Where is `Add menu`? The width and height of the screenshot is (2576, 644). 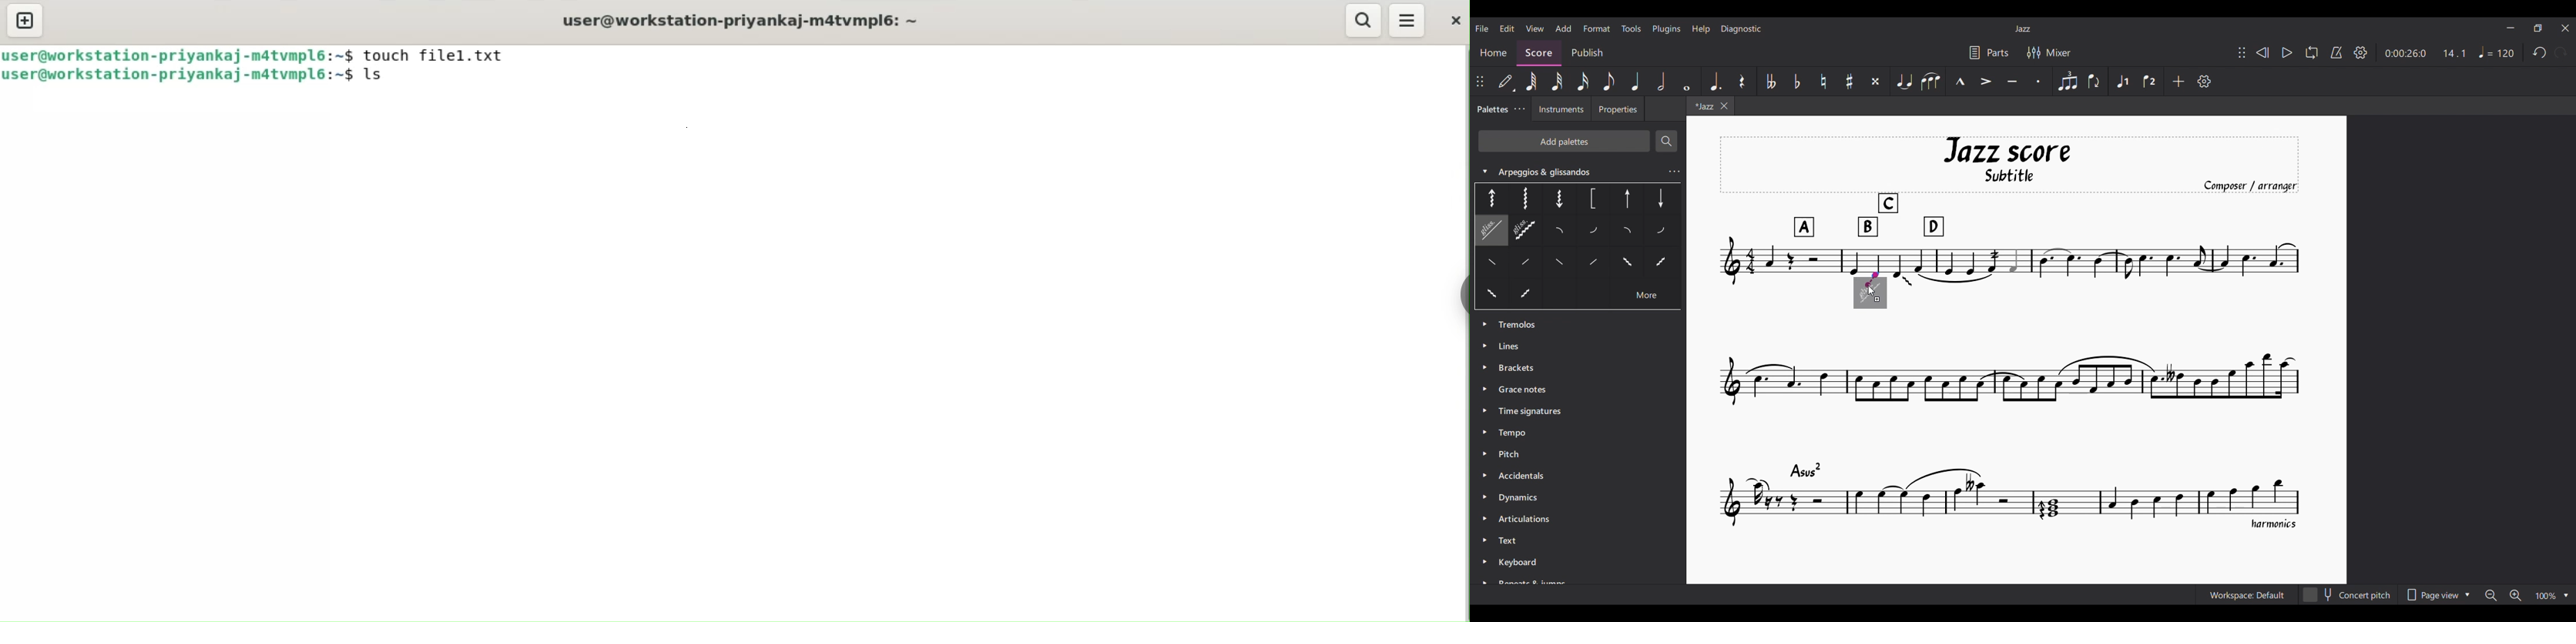 Add menu is located at coordinates (1564, 28).